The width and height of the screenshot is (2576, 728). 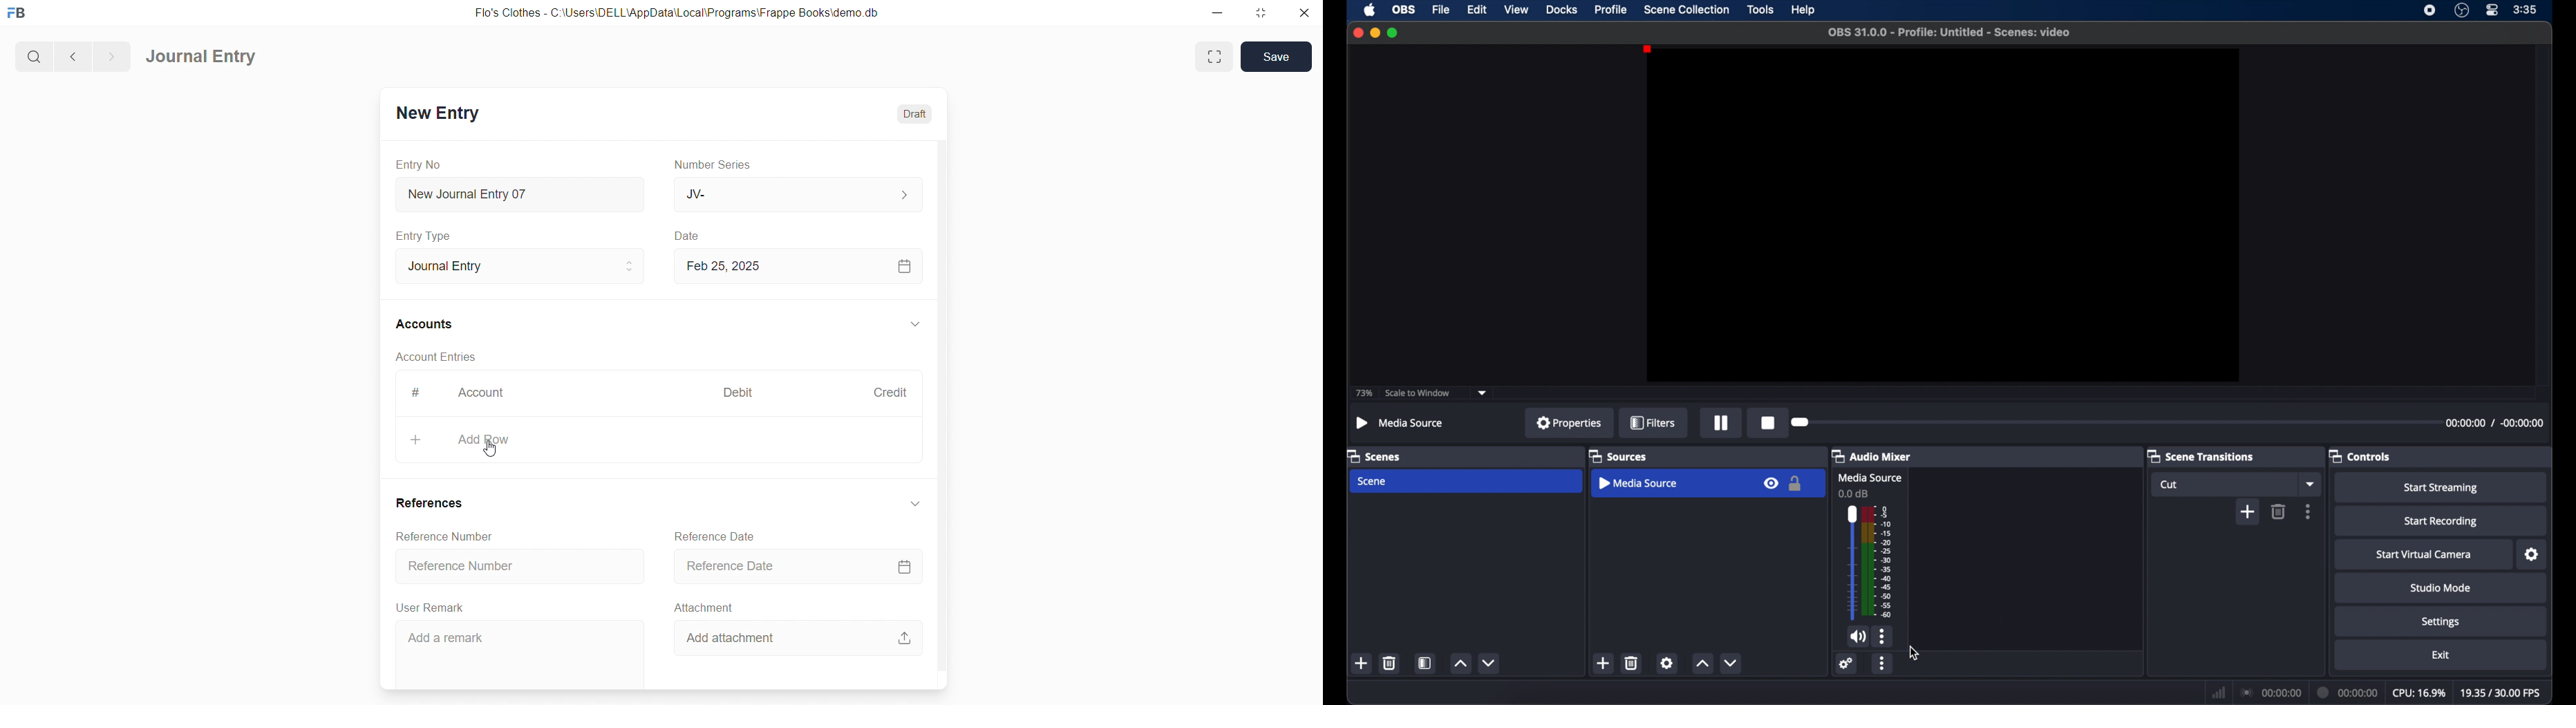 I want to click on screen recording, so click(x=2430, y=10).